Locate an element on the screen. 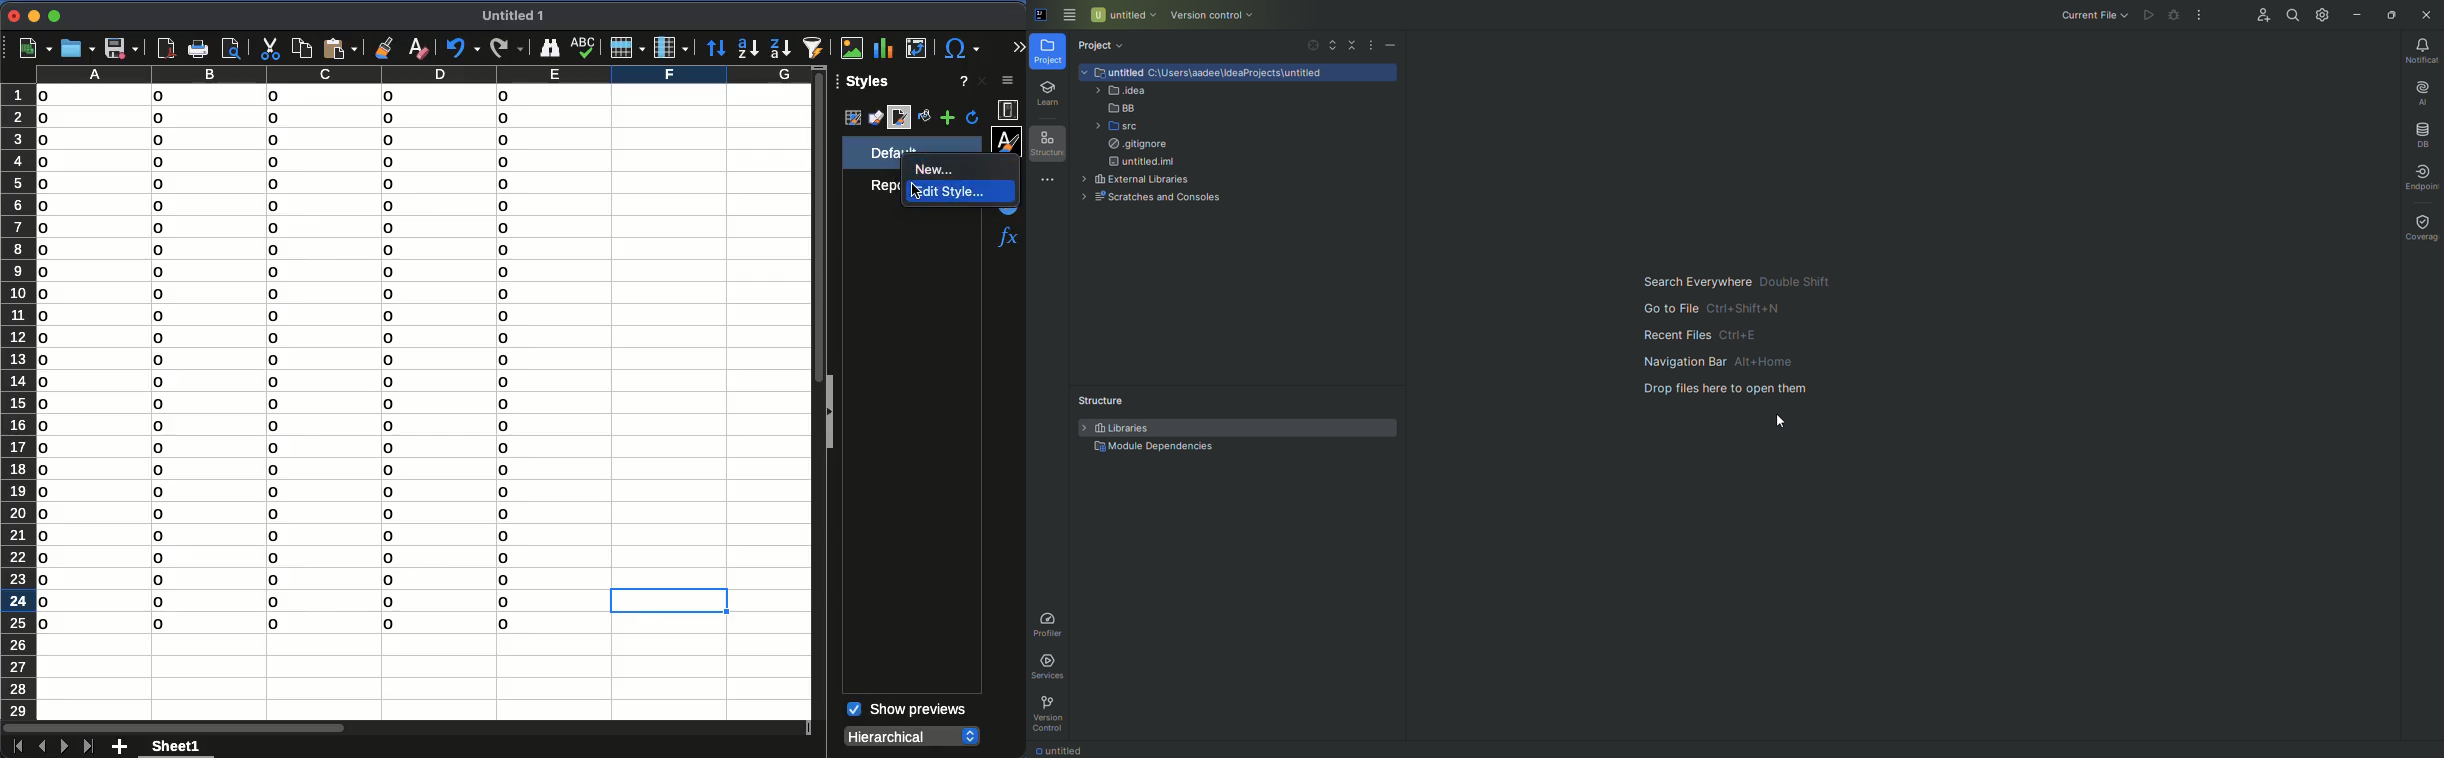  new is located at coordinates (34, 49).